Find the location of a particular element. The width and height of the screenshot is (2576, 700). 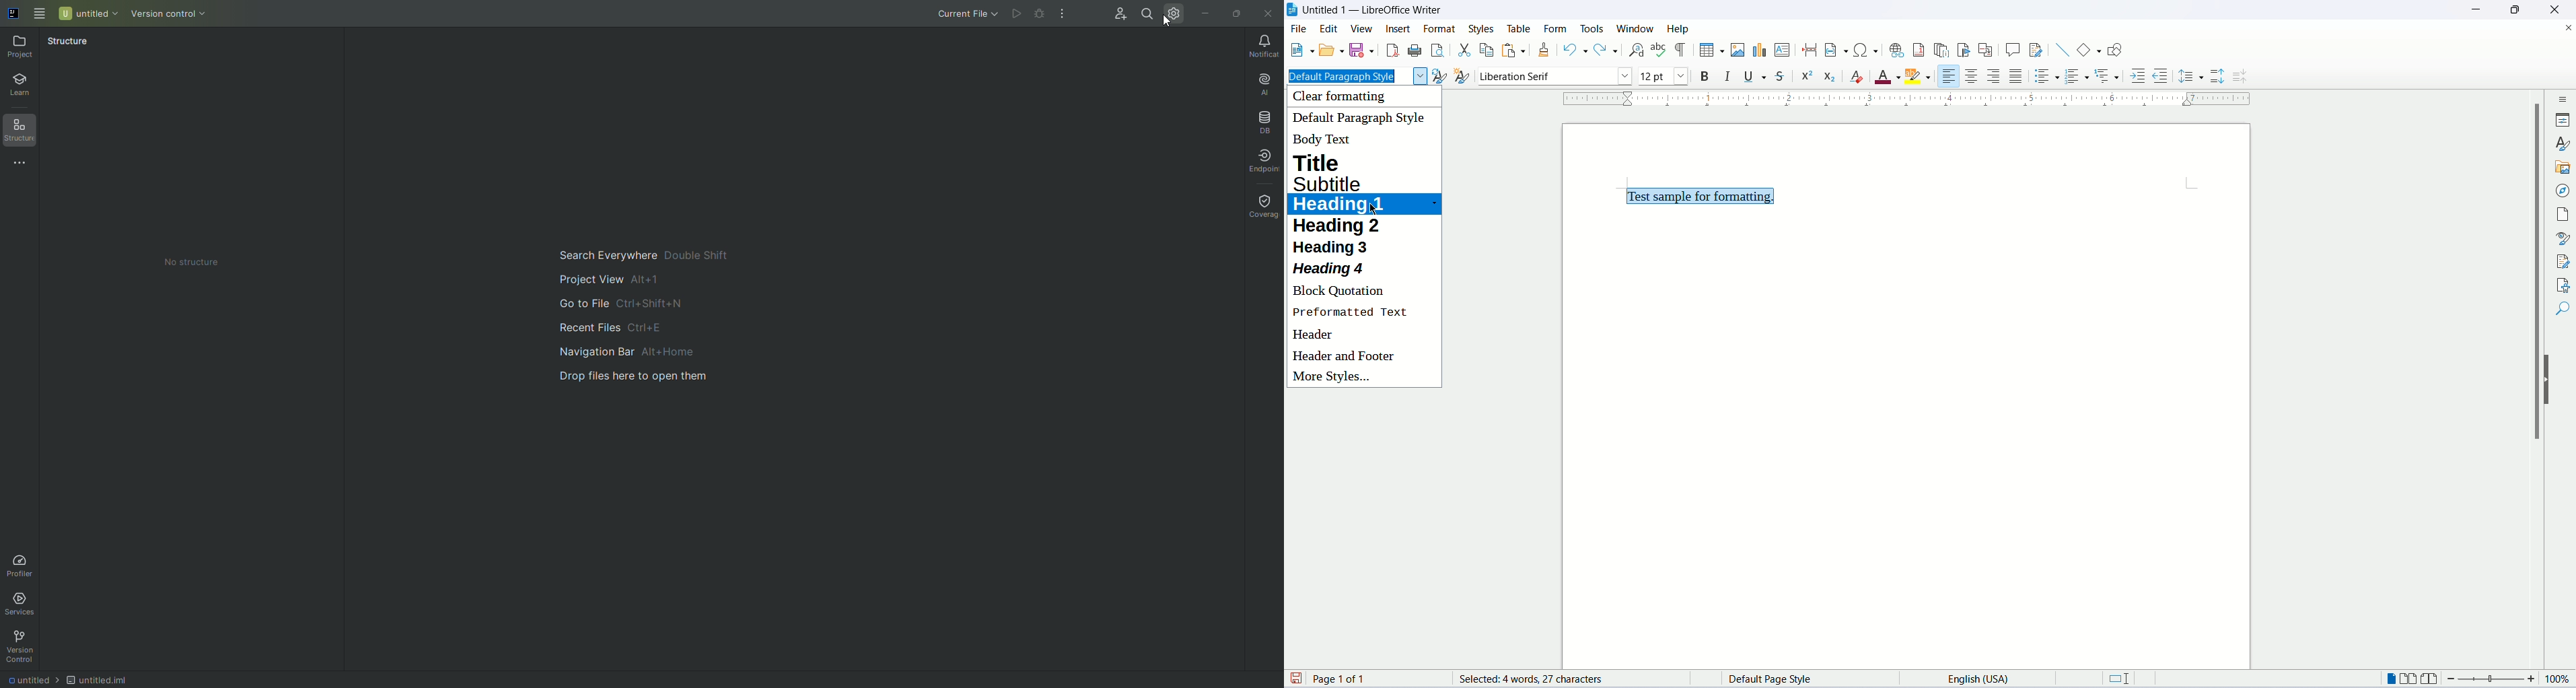

paragraph style is located at coordinates (1354, 75).